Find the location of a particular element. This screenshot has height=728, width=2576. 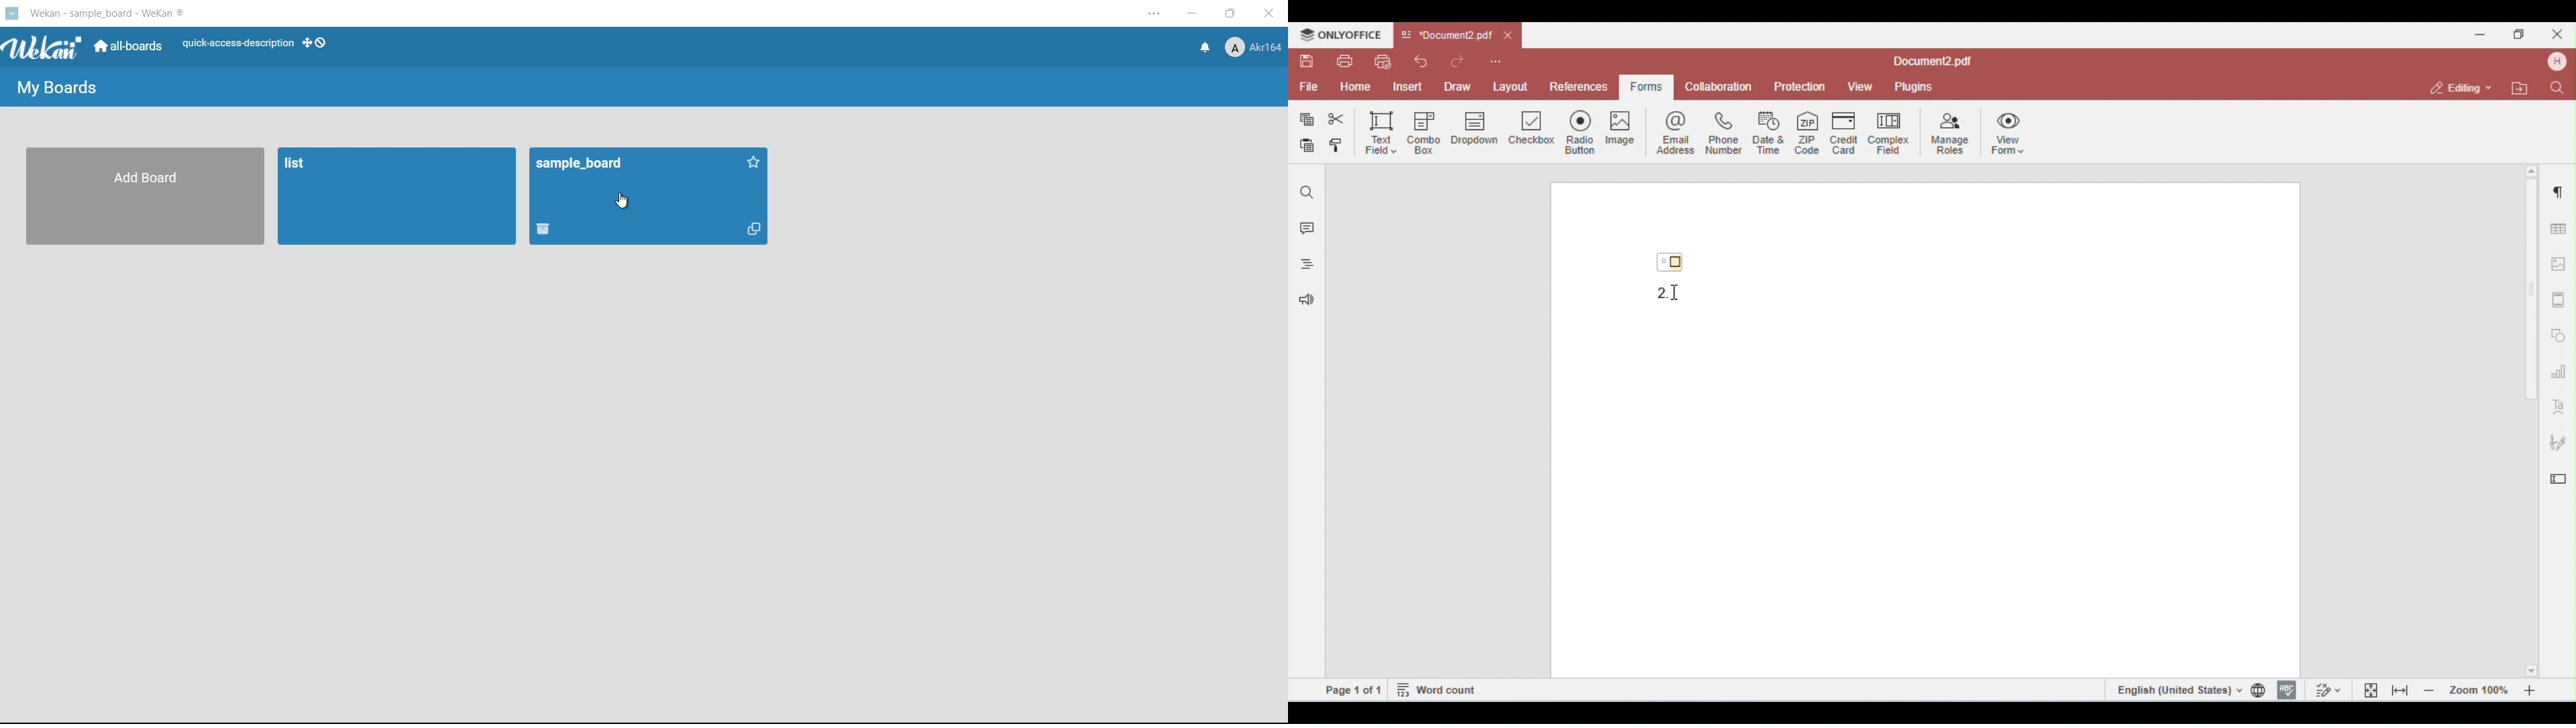

wekan logo is located at coordinates (13, 14).